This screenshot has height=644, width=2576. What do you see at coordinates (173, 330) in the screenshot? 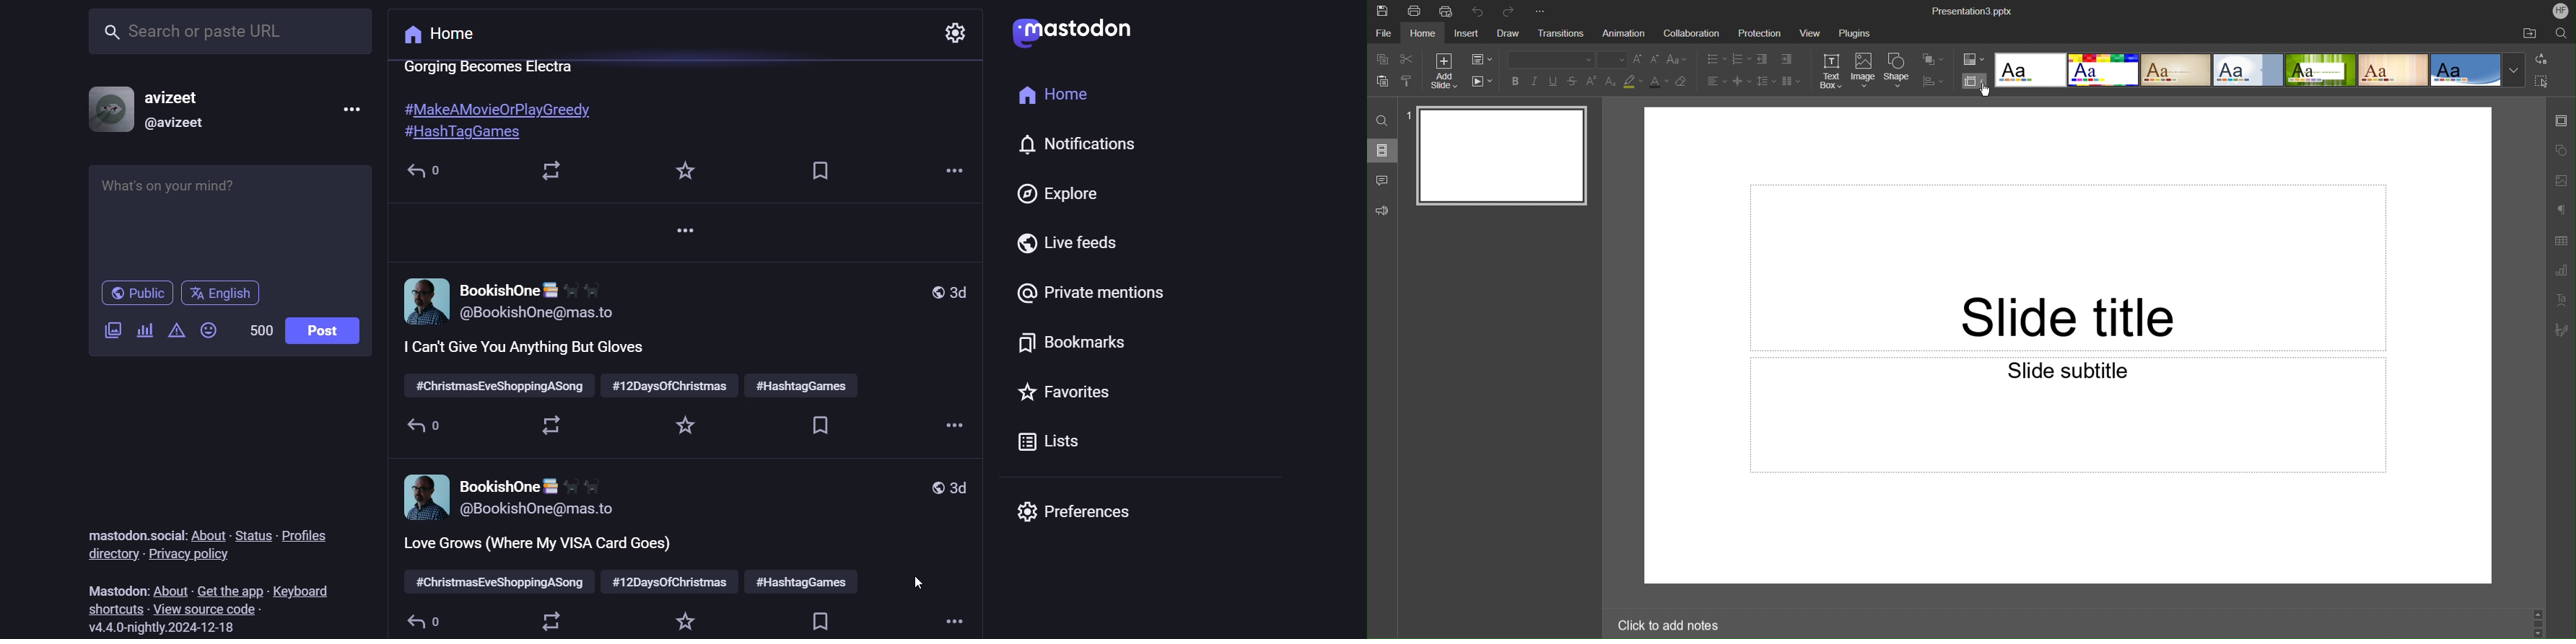
I see `content warning` at bounding box center [173, 330].